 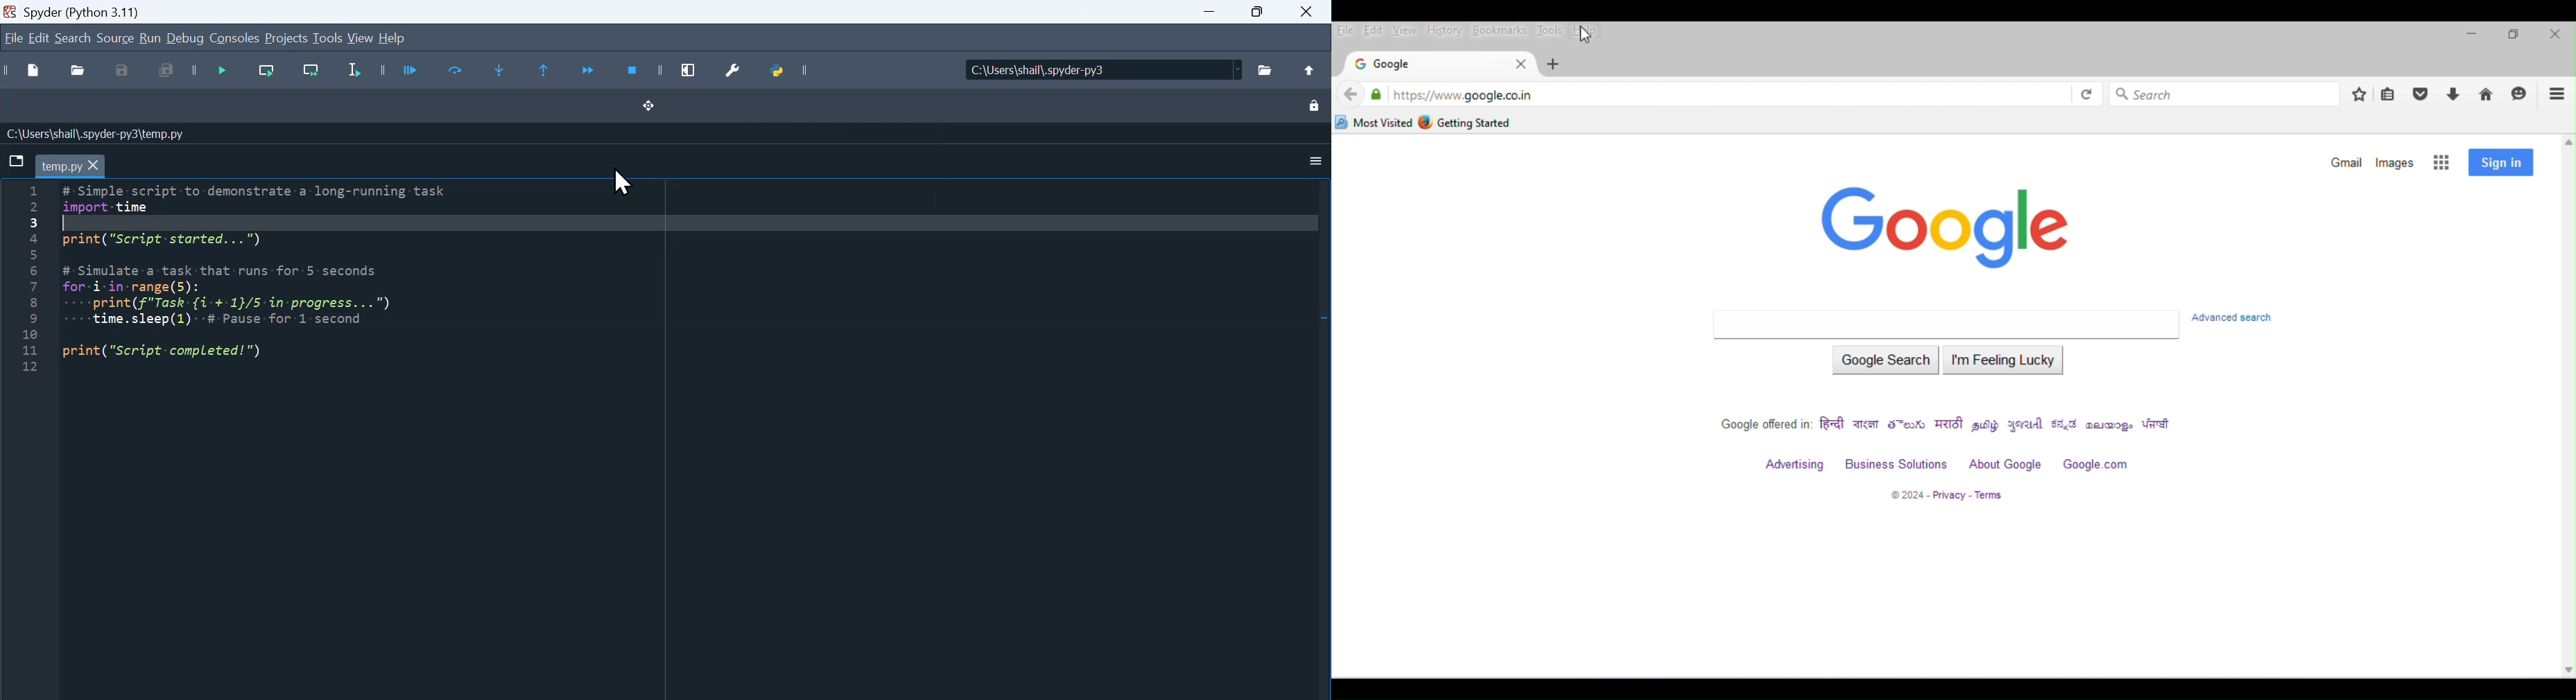 I want to click on cursor, so click(x=1587, y=36).